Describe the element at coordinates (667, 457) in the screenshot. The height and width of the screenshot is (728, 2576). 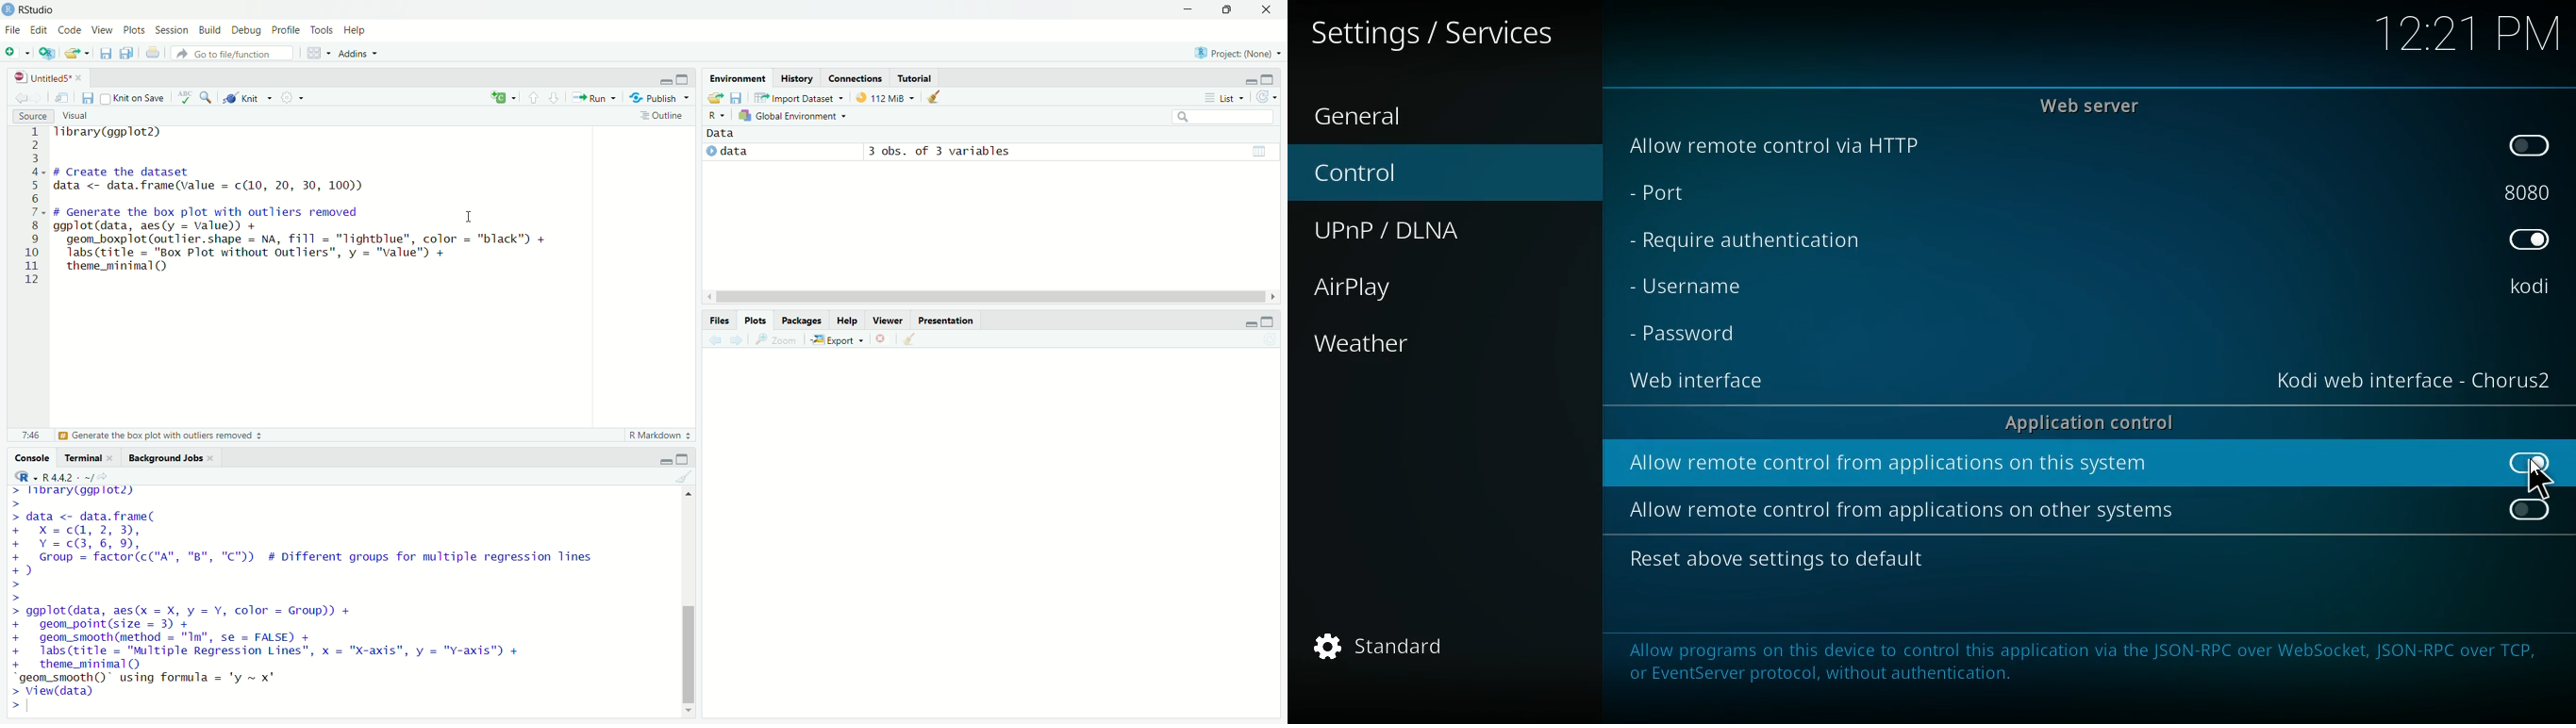
I see `minimise` at that location.